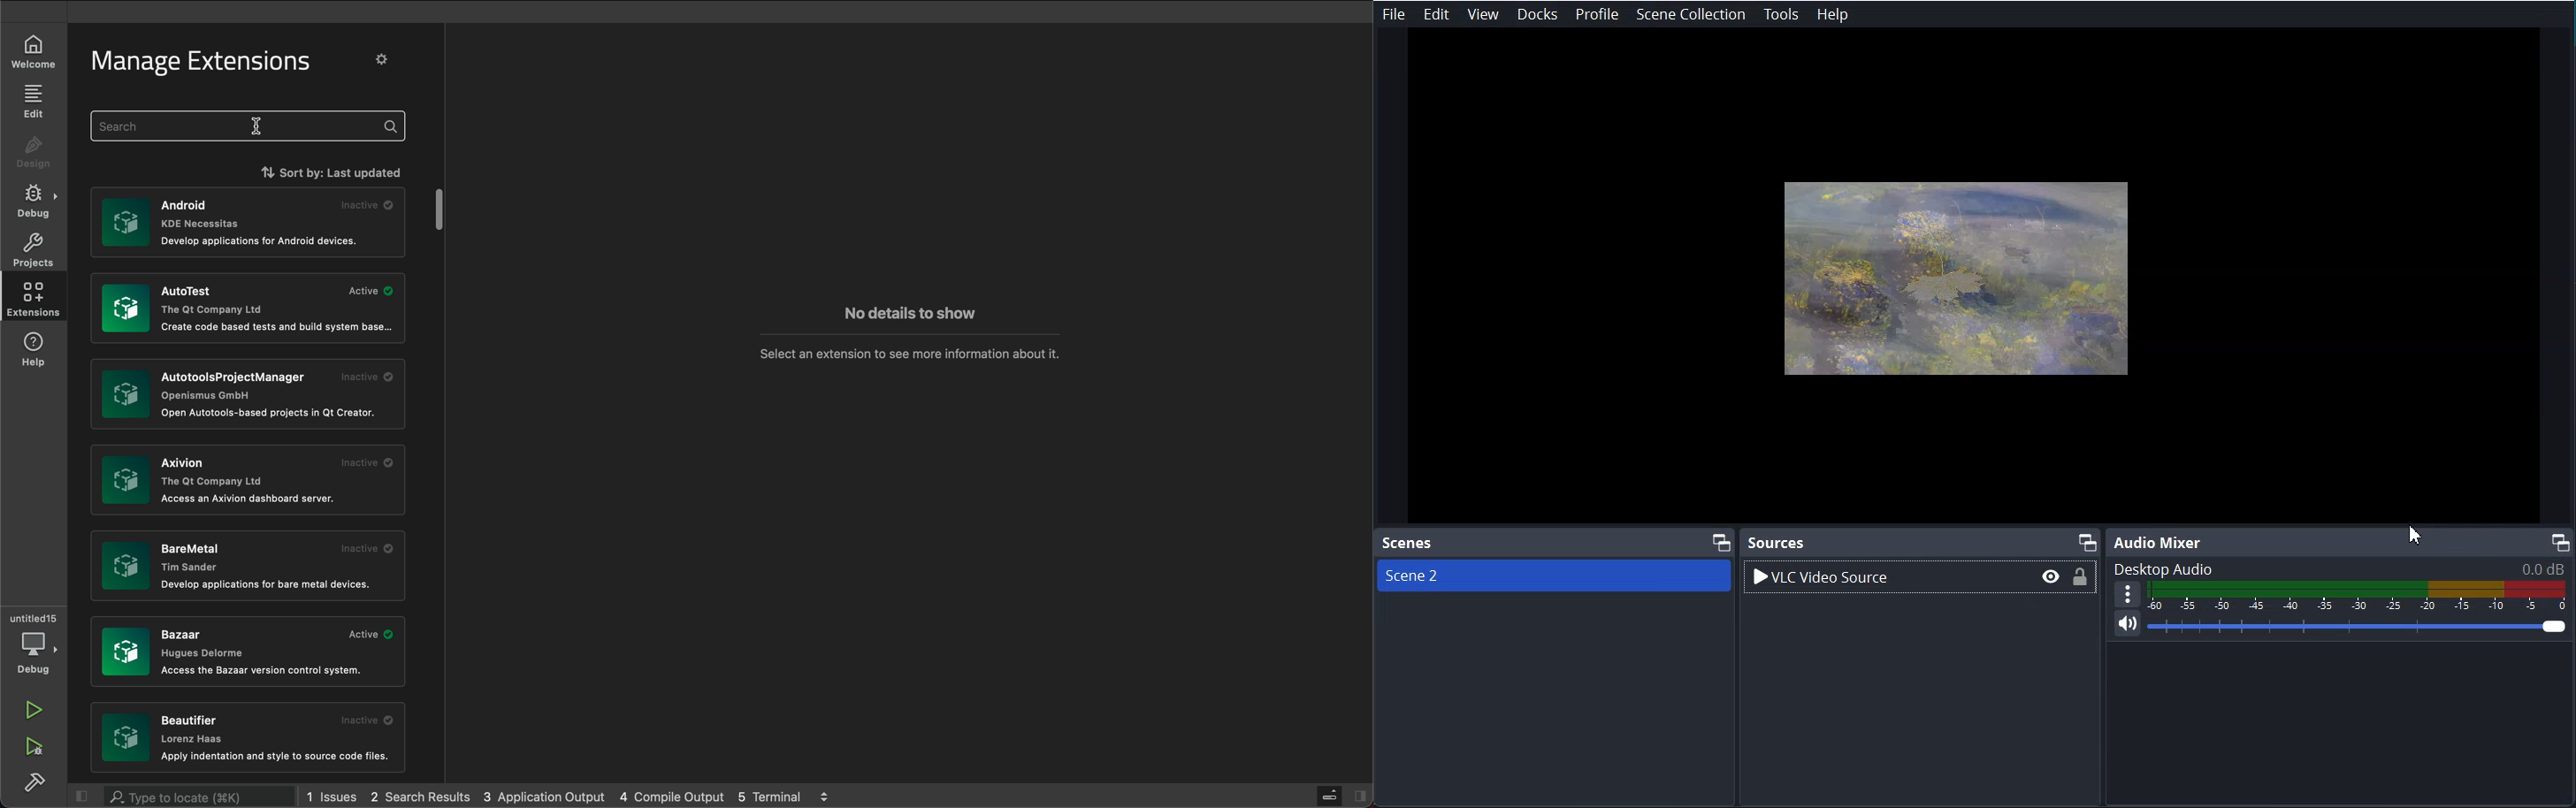  Describe the element at coordinates (29, 54) in the screenshot. I see `welcome` at that location.